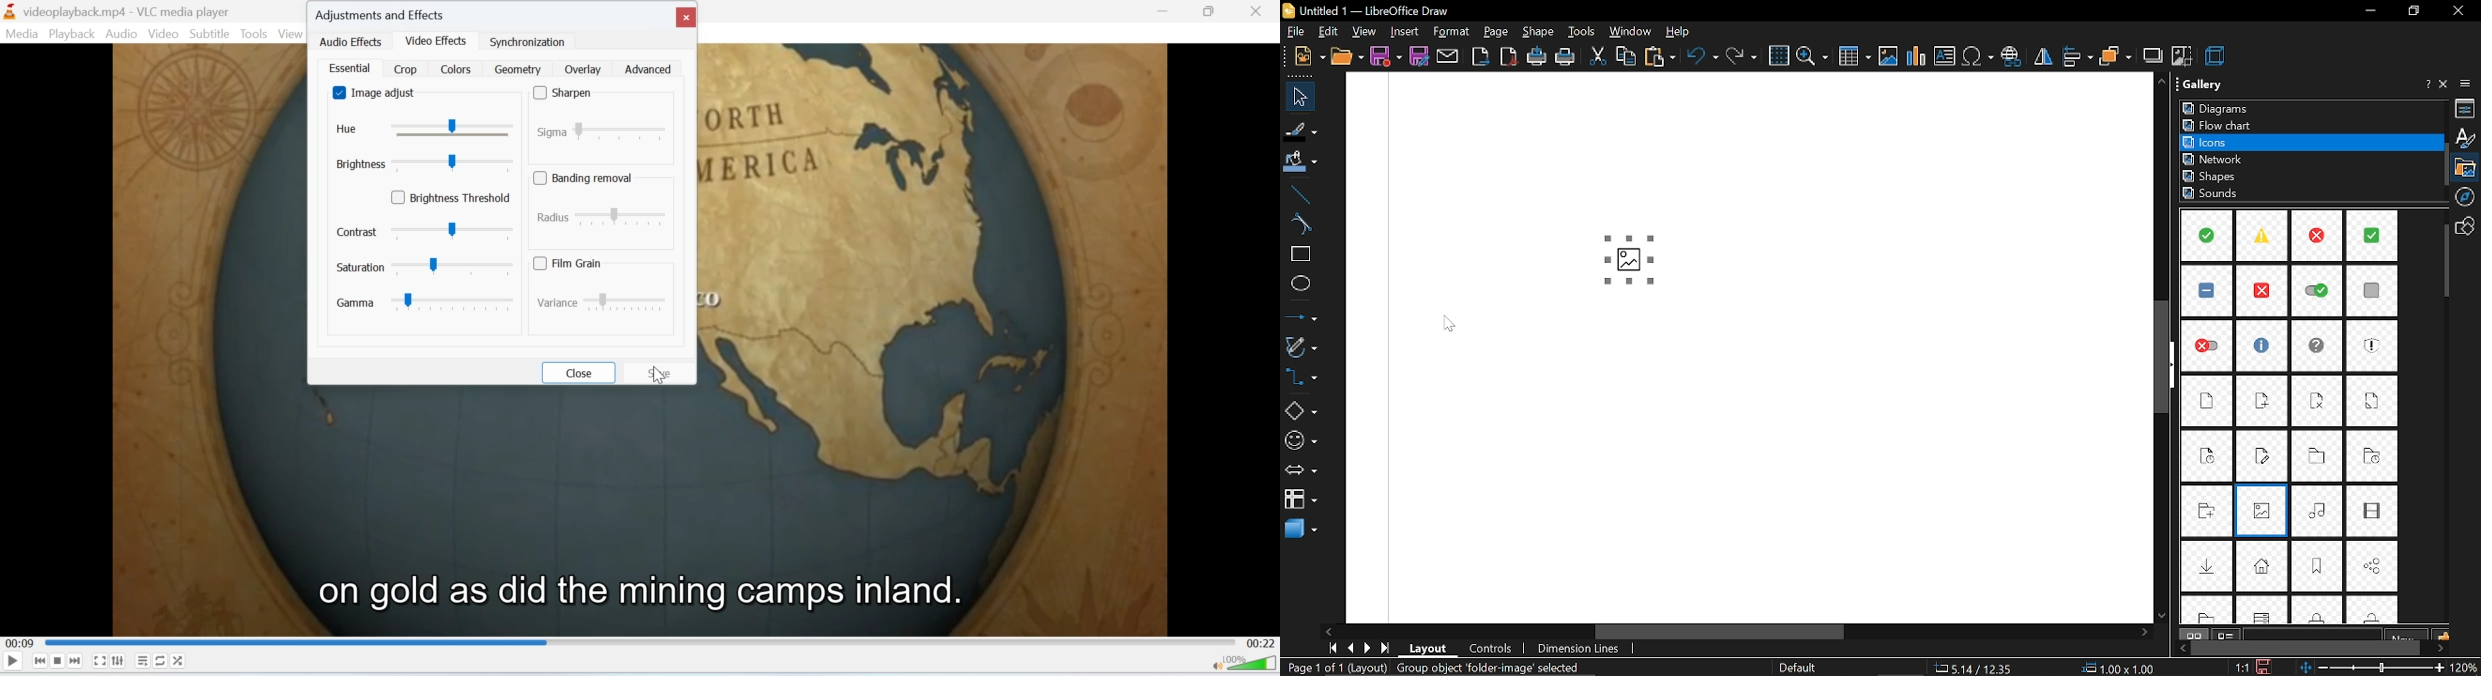  Describe the element at coordinates (2012, 57) in the screenshot. I see `insert hyperlink` at that location.